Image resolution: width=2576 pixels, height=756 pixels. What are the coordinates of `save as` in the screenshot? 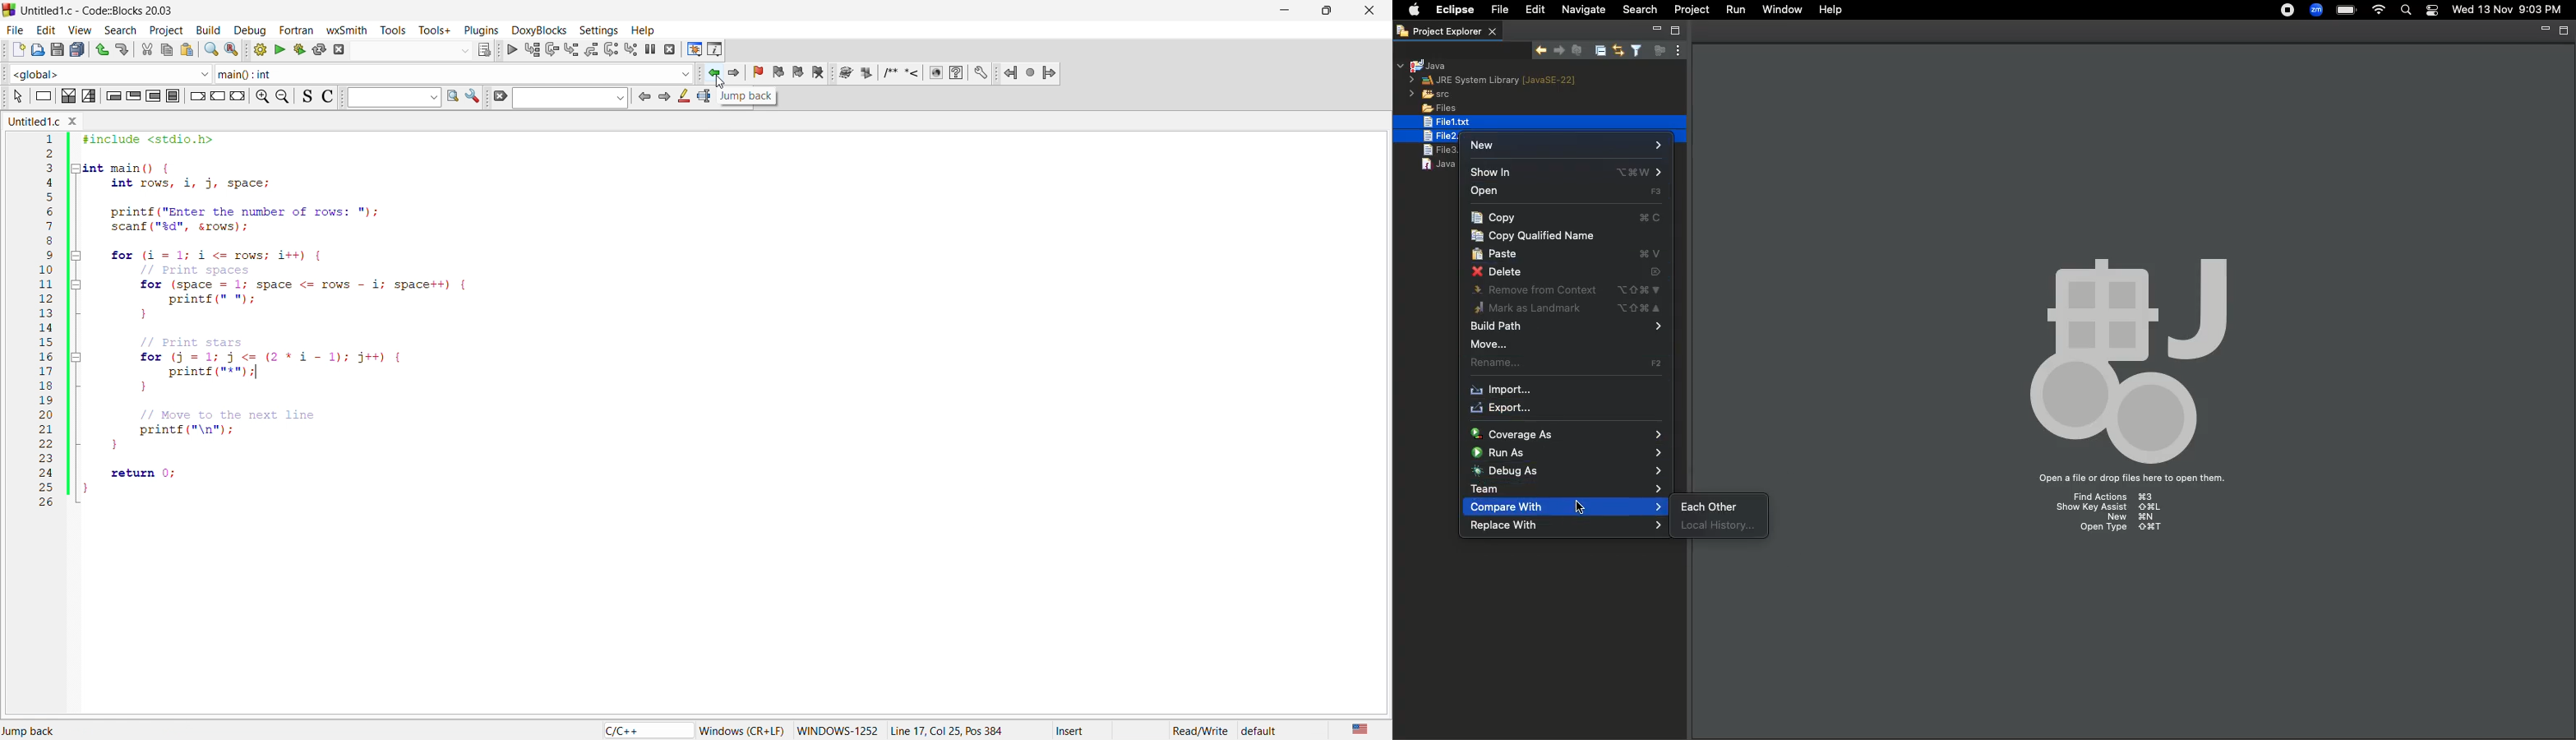 It's located at (56, 51).